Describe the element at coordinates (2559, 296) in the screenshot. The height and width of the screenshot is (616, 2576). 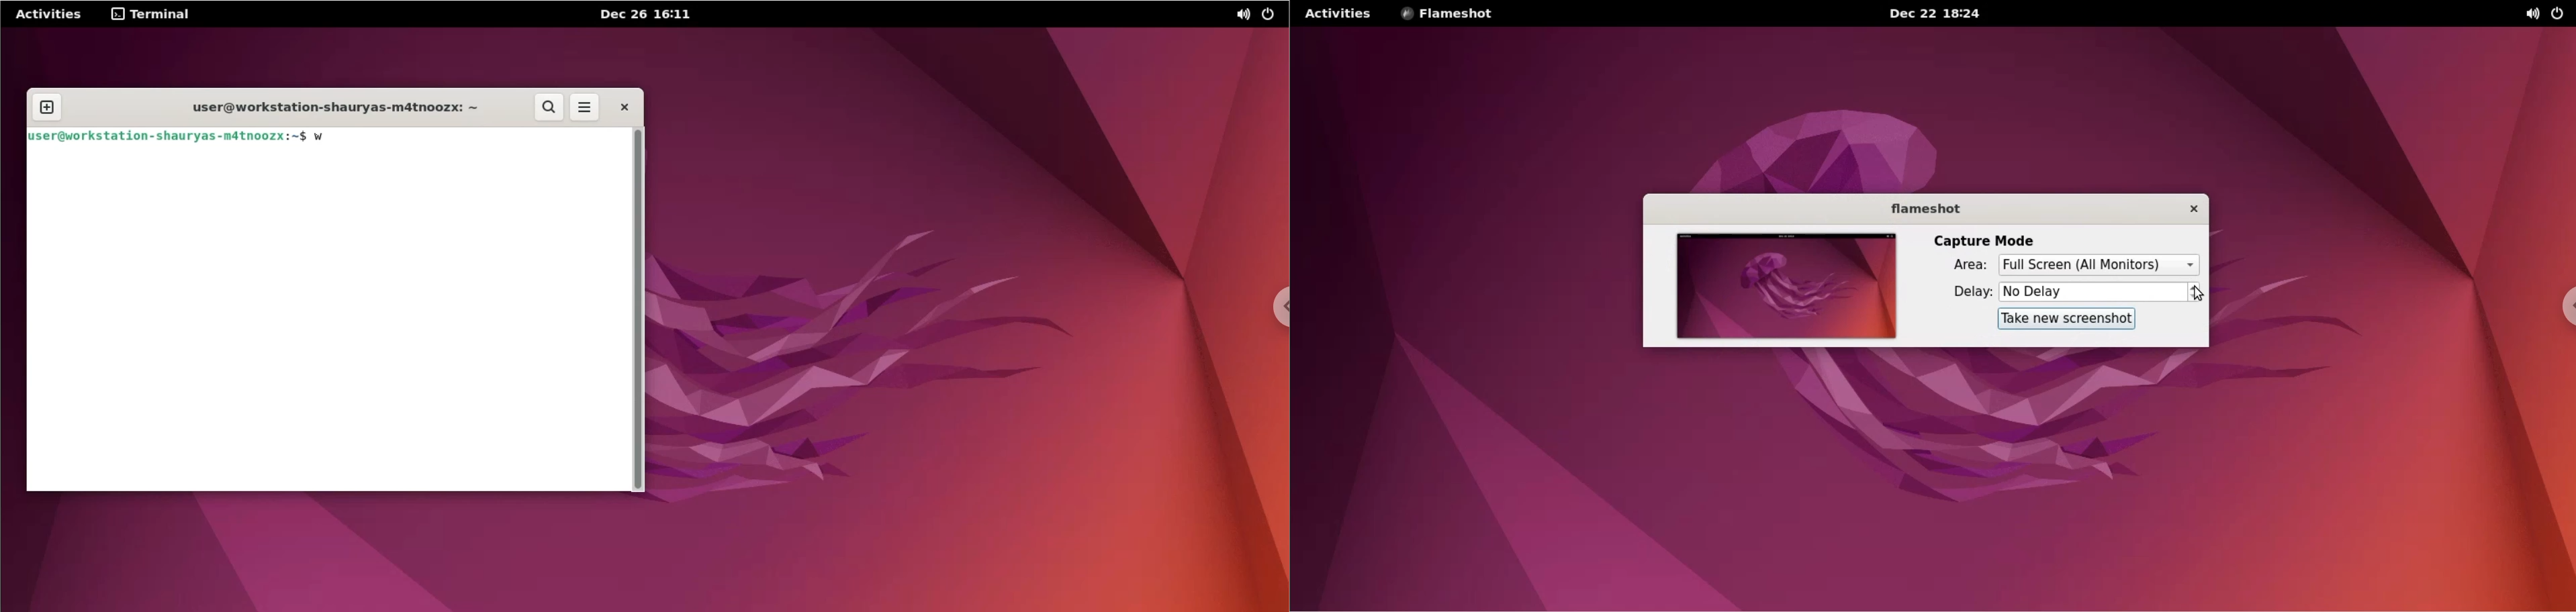
I see `chrome options` at that location.